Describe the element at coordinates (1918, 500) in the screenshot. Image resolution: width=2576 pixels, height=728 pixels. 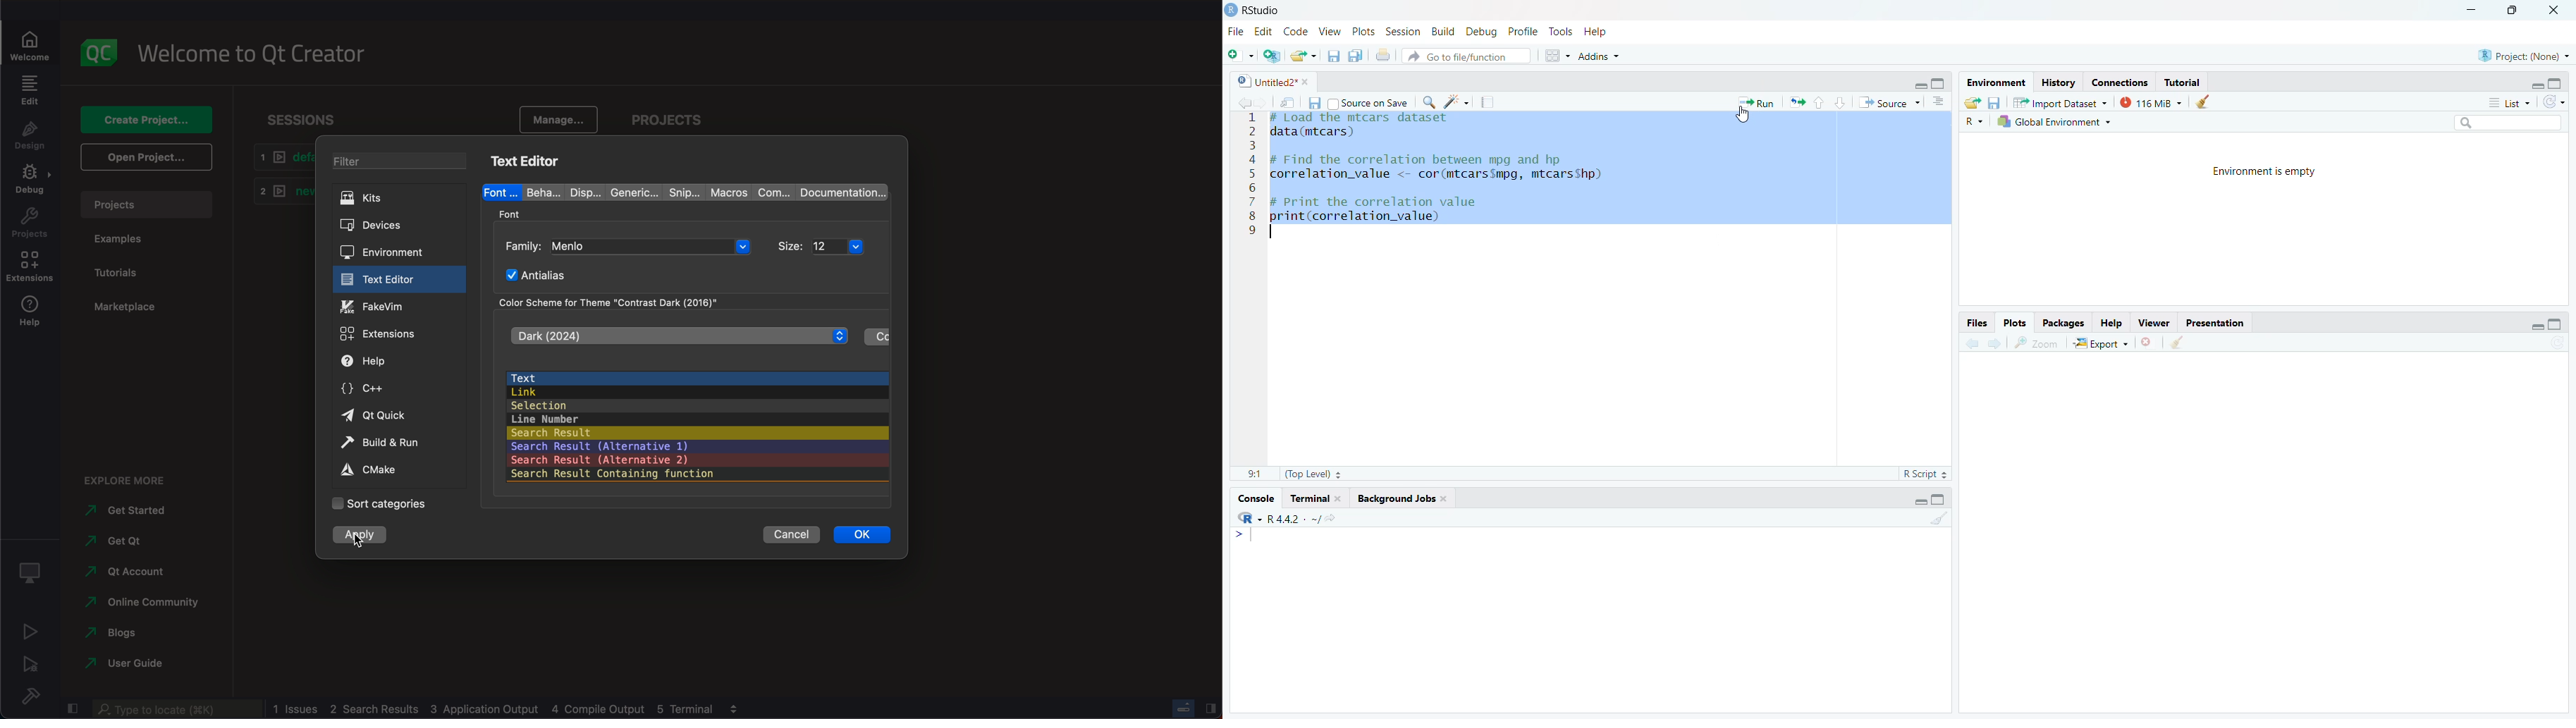
I see `Minimize` at that location.